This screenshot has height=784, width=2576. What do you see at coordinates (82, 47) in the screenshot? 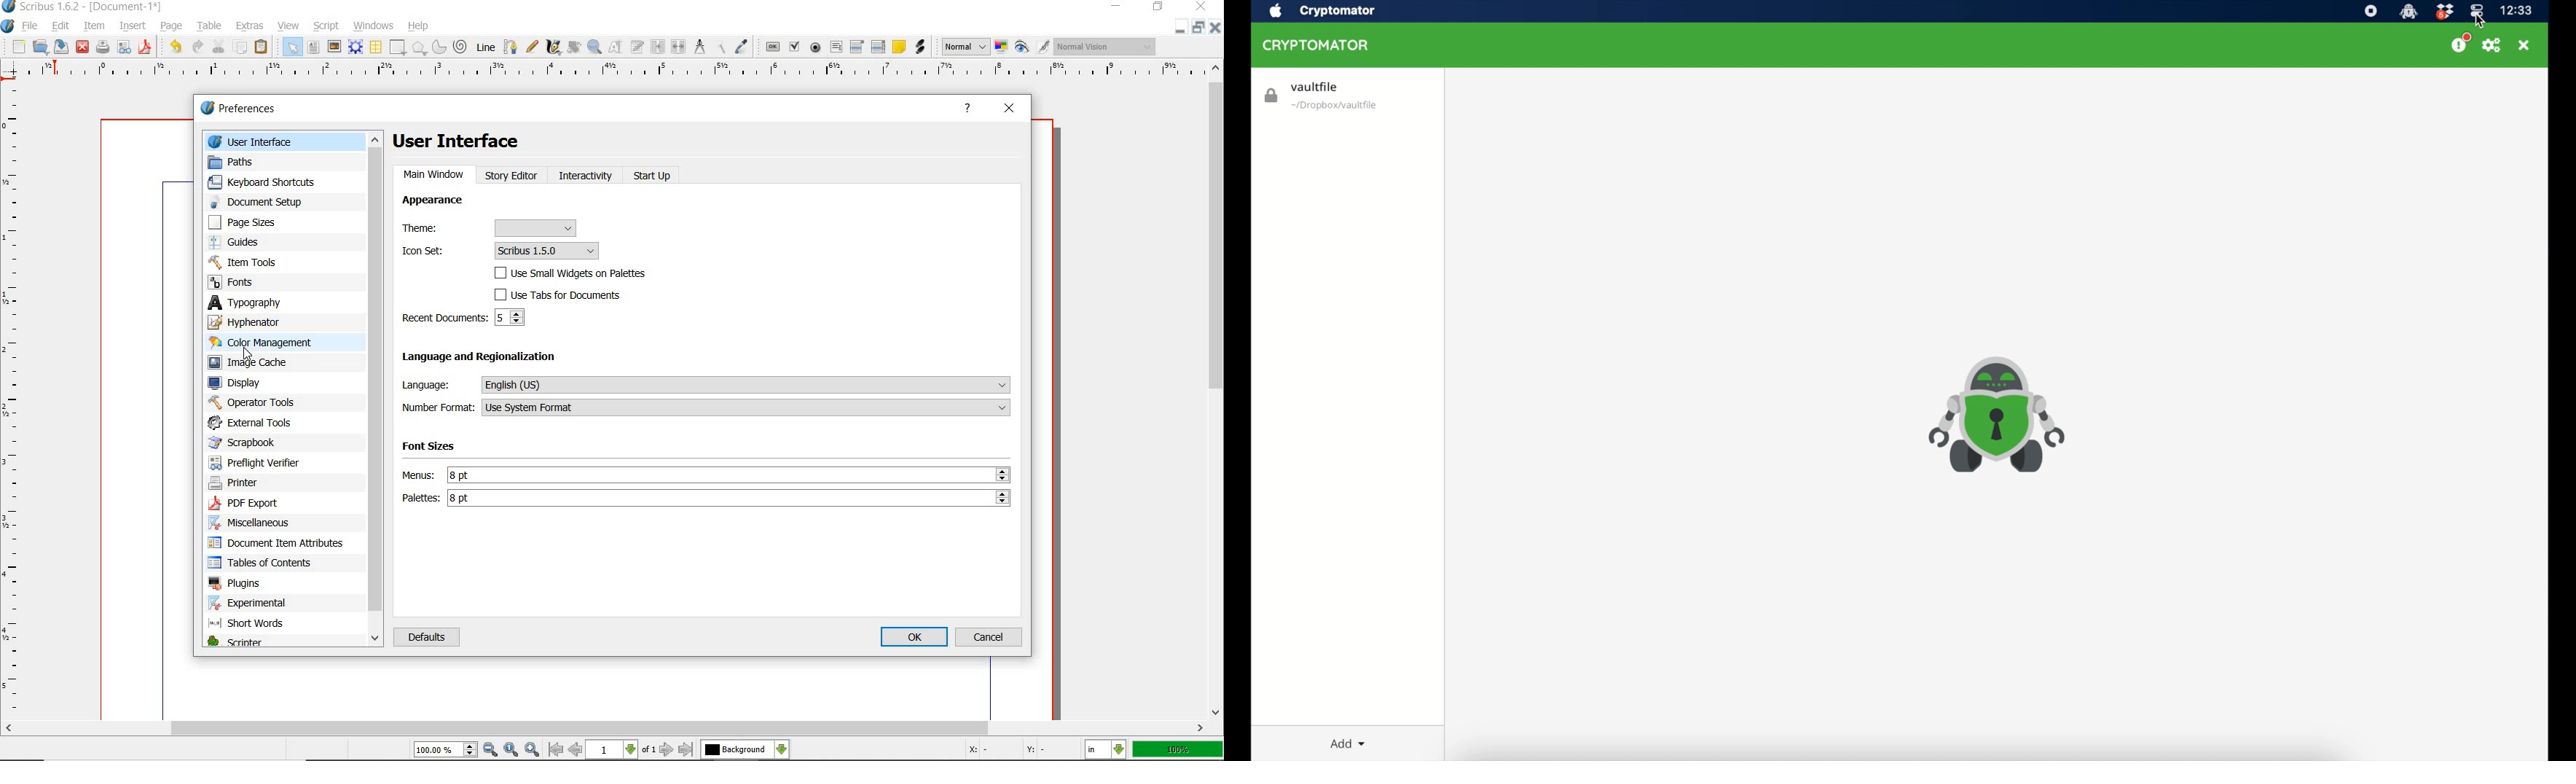
I see `close` at bounding box center [82, 47].